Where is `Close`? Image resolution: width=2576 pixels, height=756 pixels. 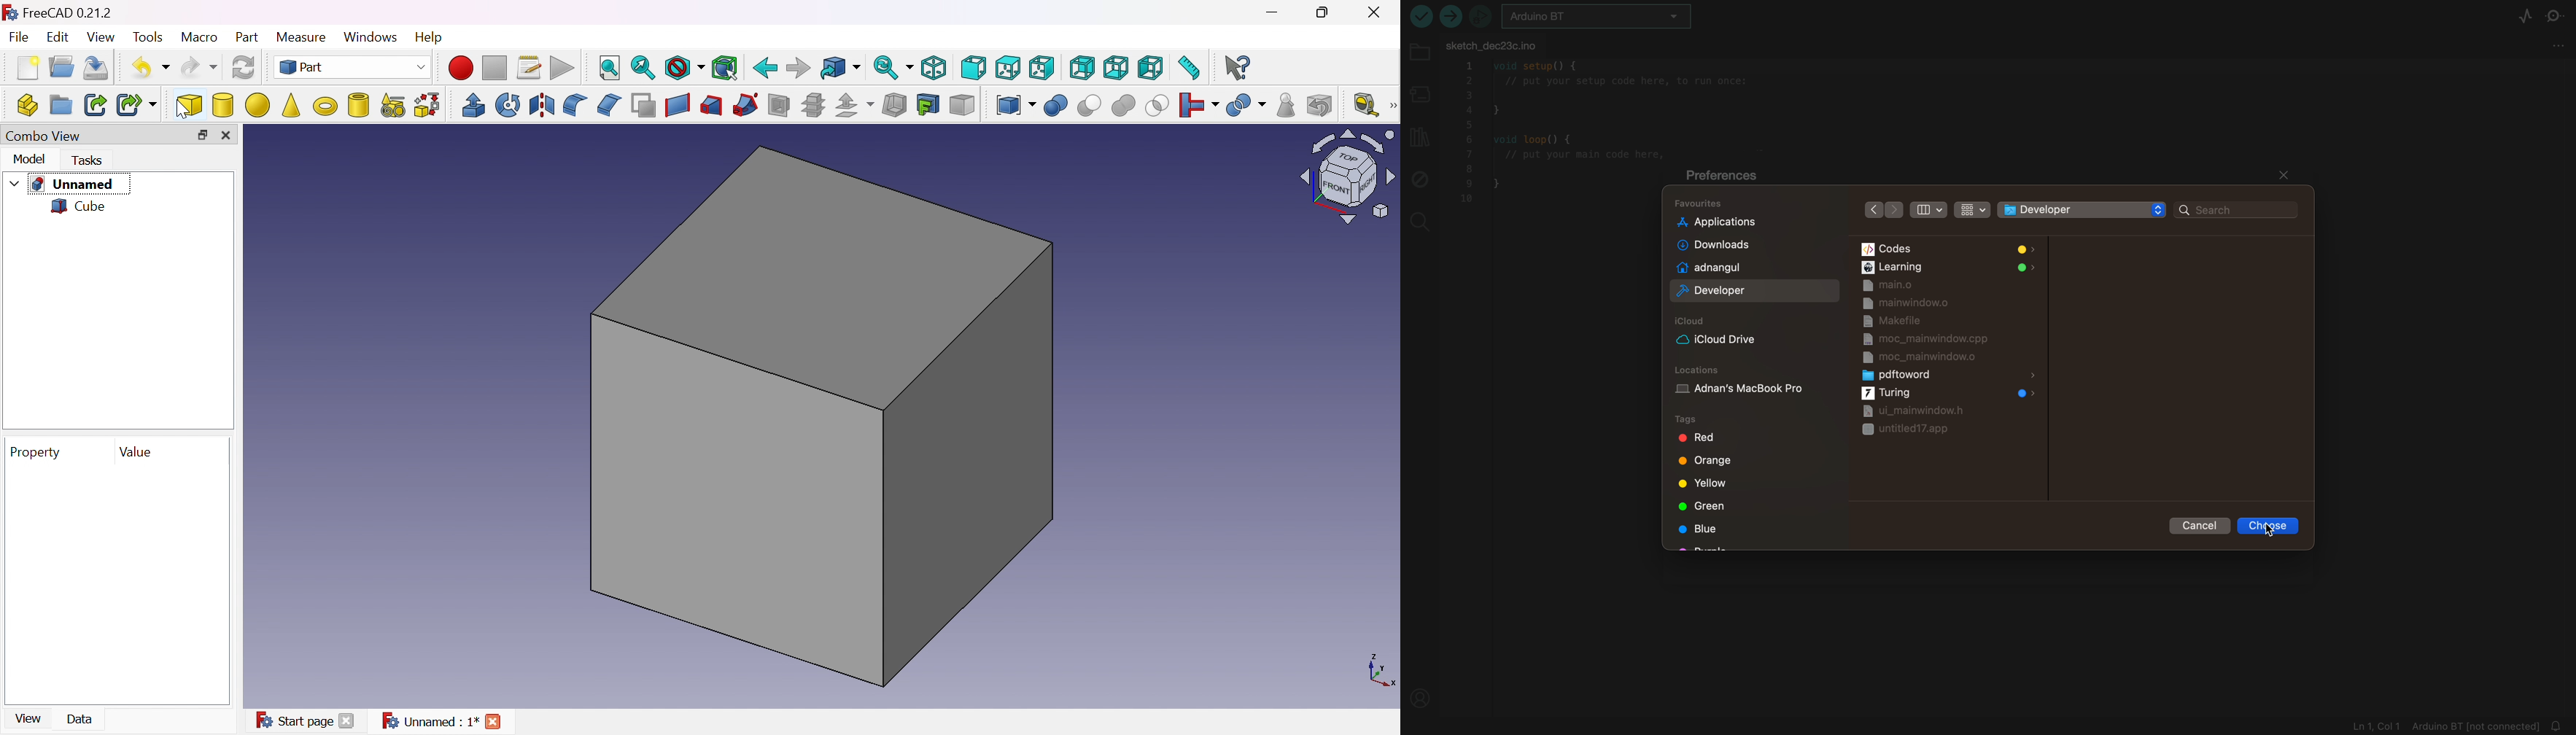
Close is located at coordinates (348, 720).